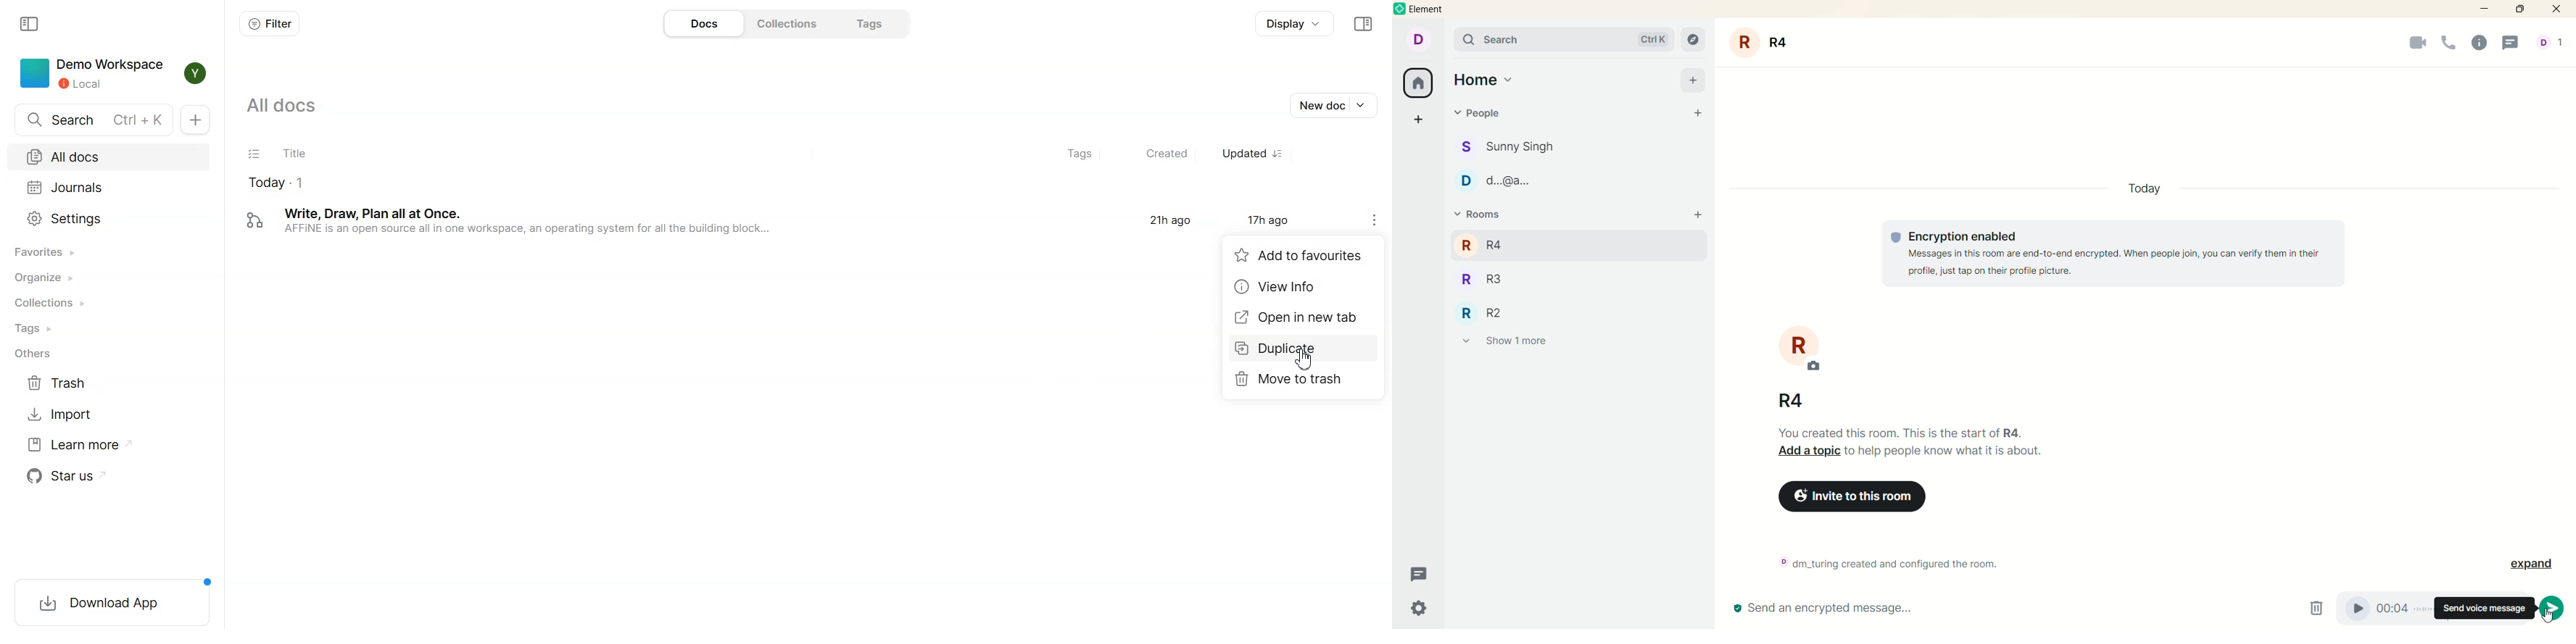  Describe the element at coordinates (1496, 312) in the screenshot. I see `R2` at that location.